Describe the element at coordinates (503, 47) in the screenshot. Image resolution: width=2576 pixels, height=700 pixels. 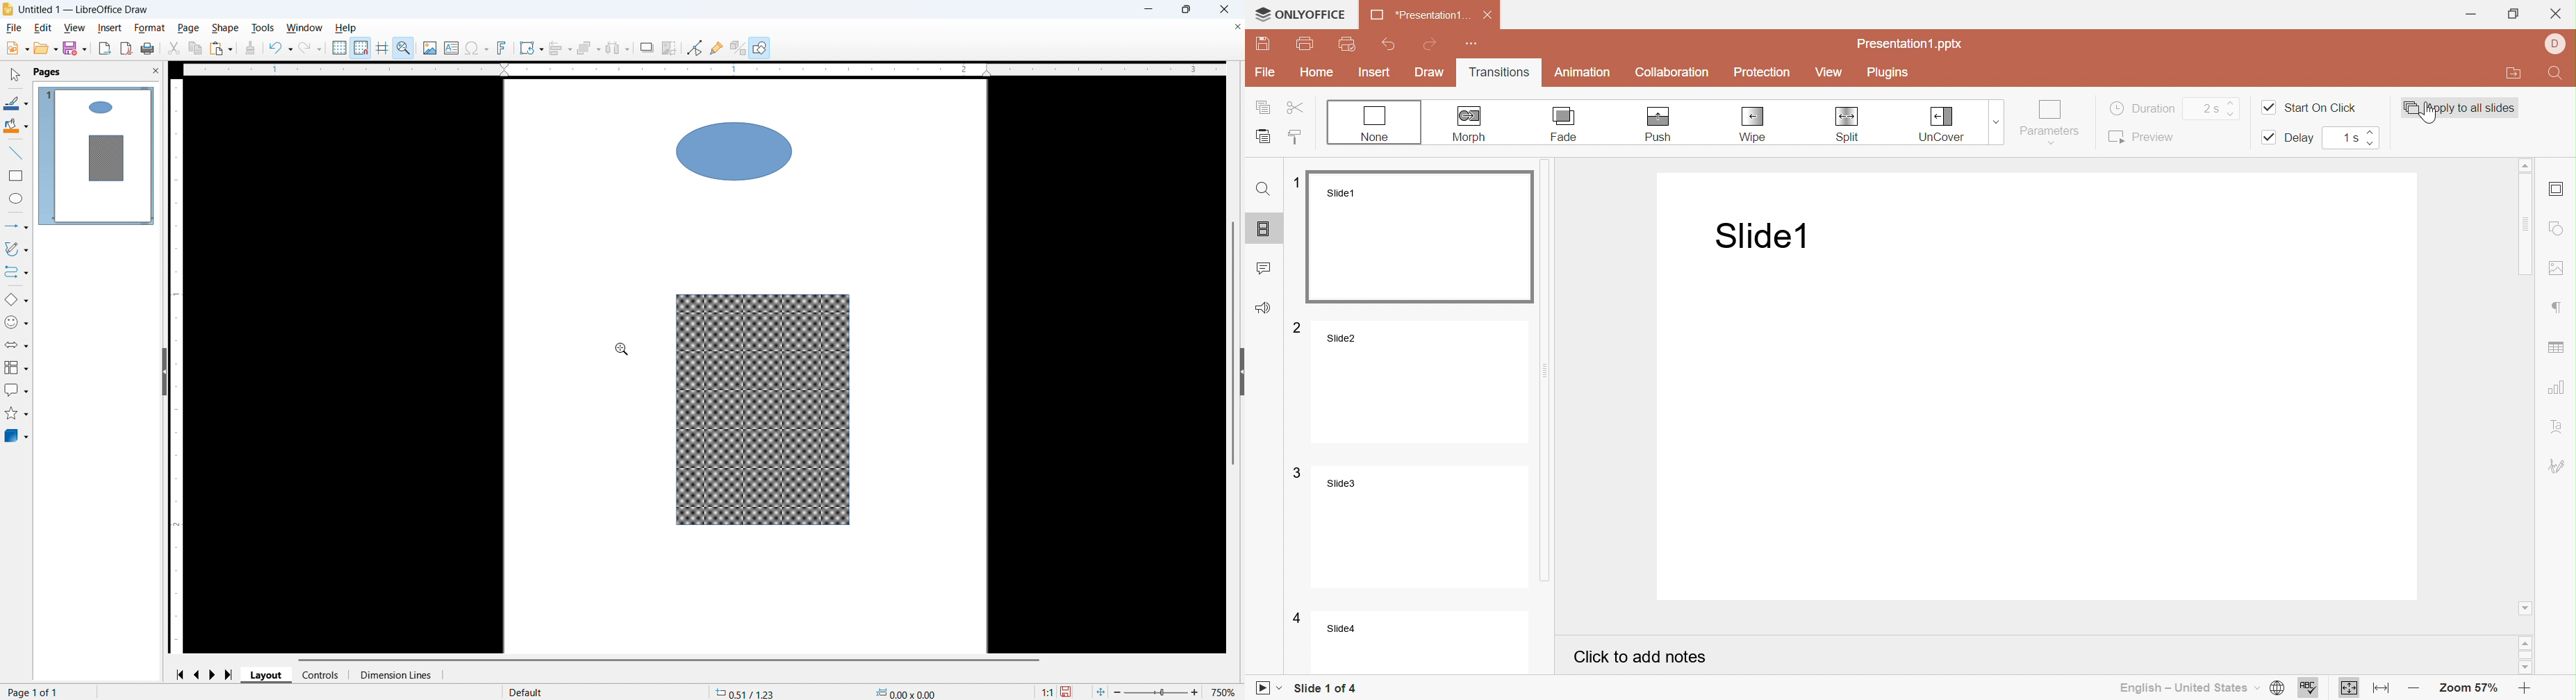
I see `Insert font work text ` at that location.